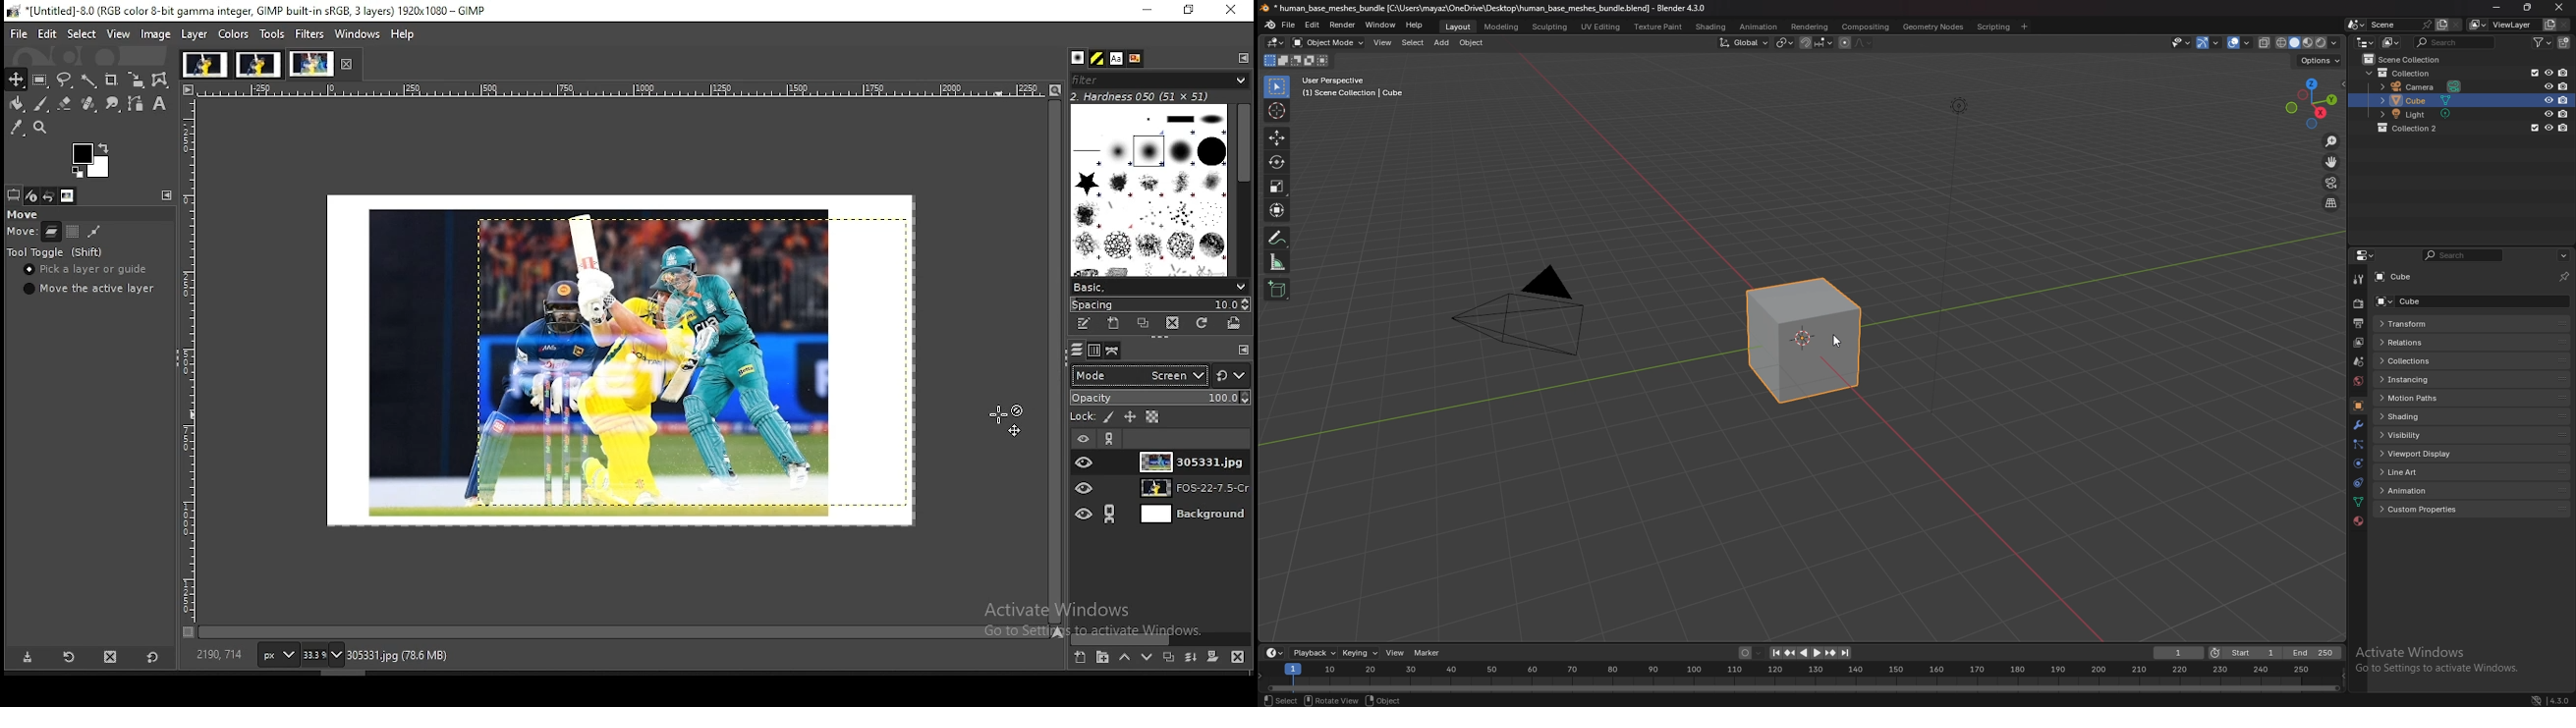  I want to click on image, so click(204, 65).